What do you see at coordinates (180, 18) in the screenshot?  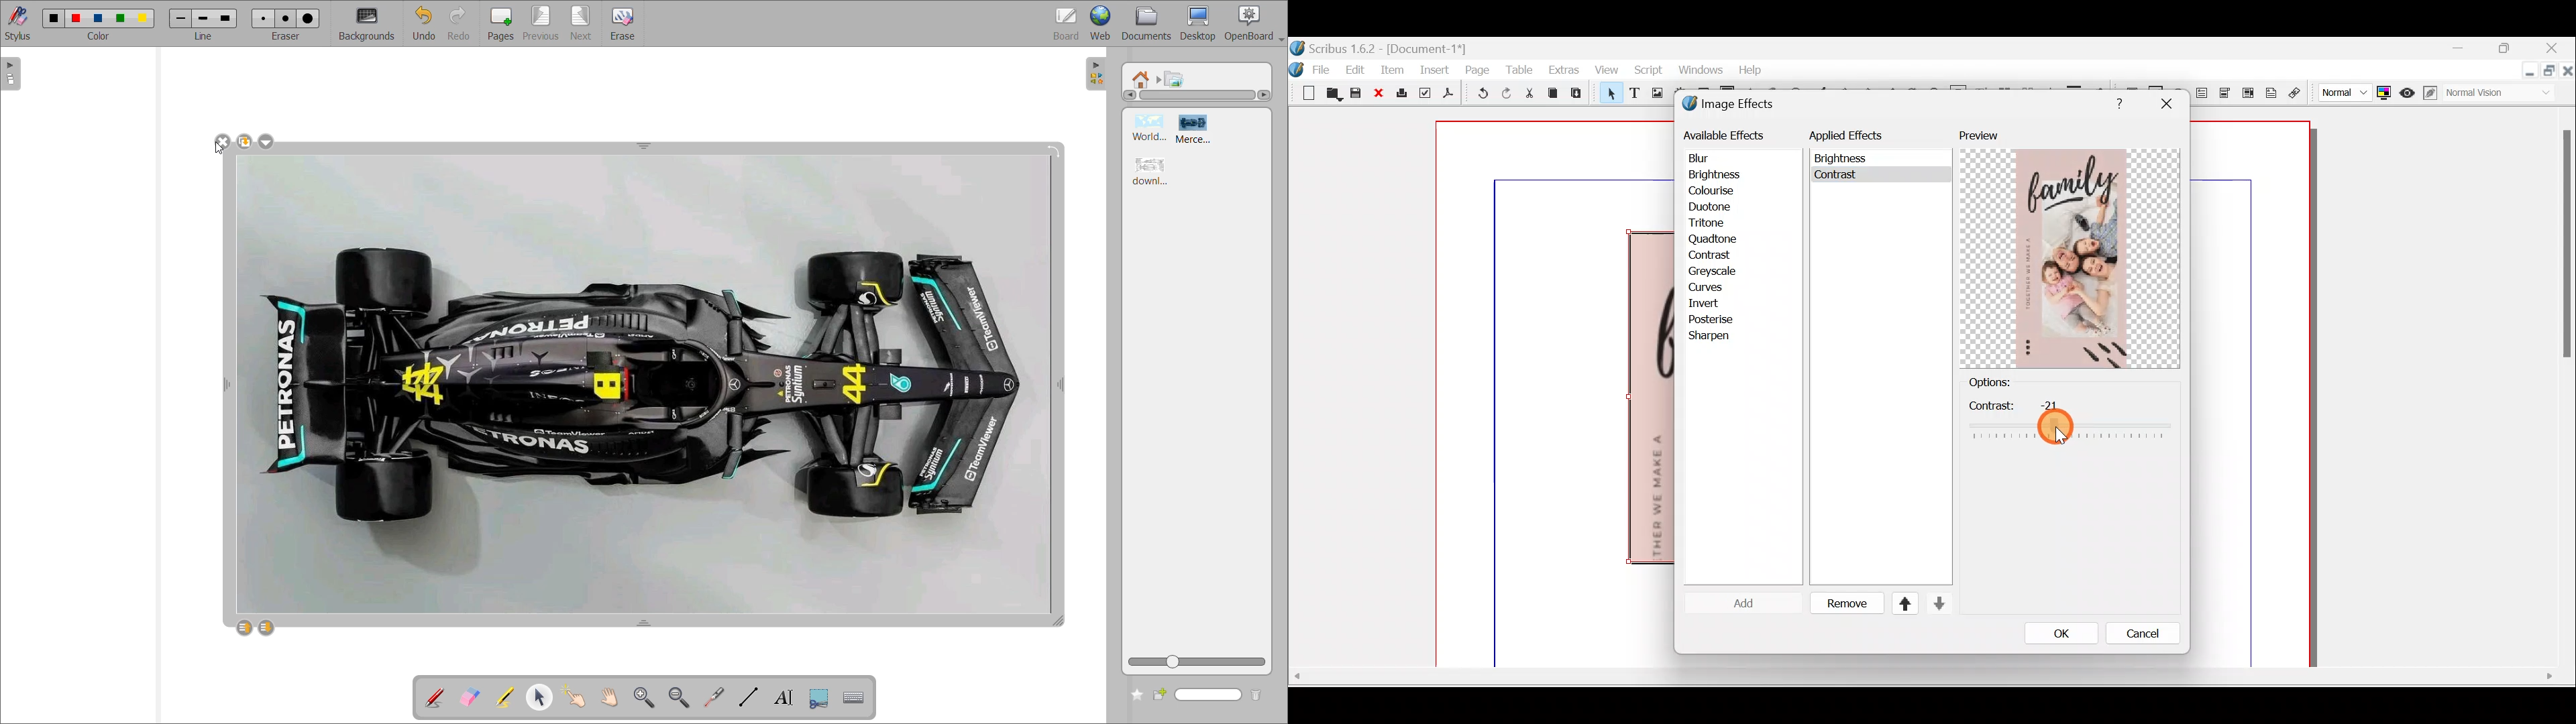 I see `line 1` at bounding box center [180, 18].